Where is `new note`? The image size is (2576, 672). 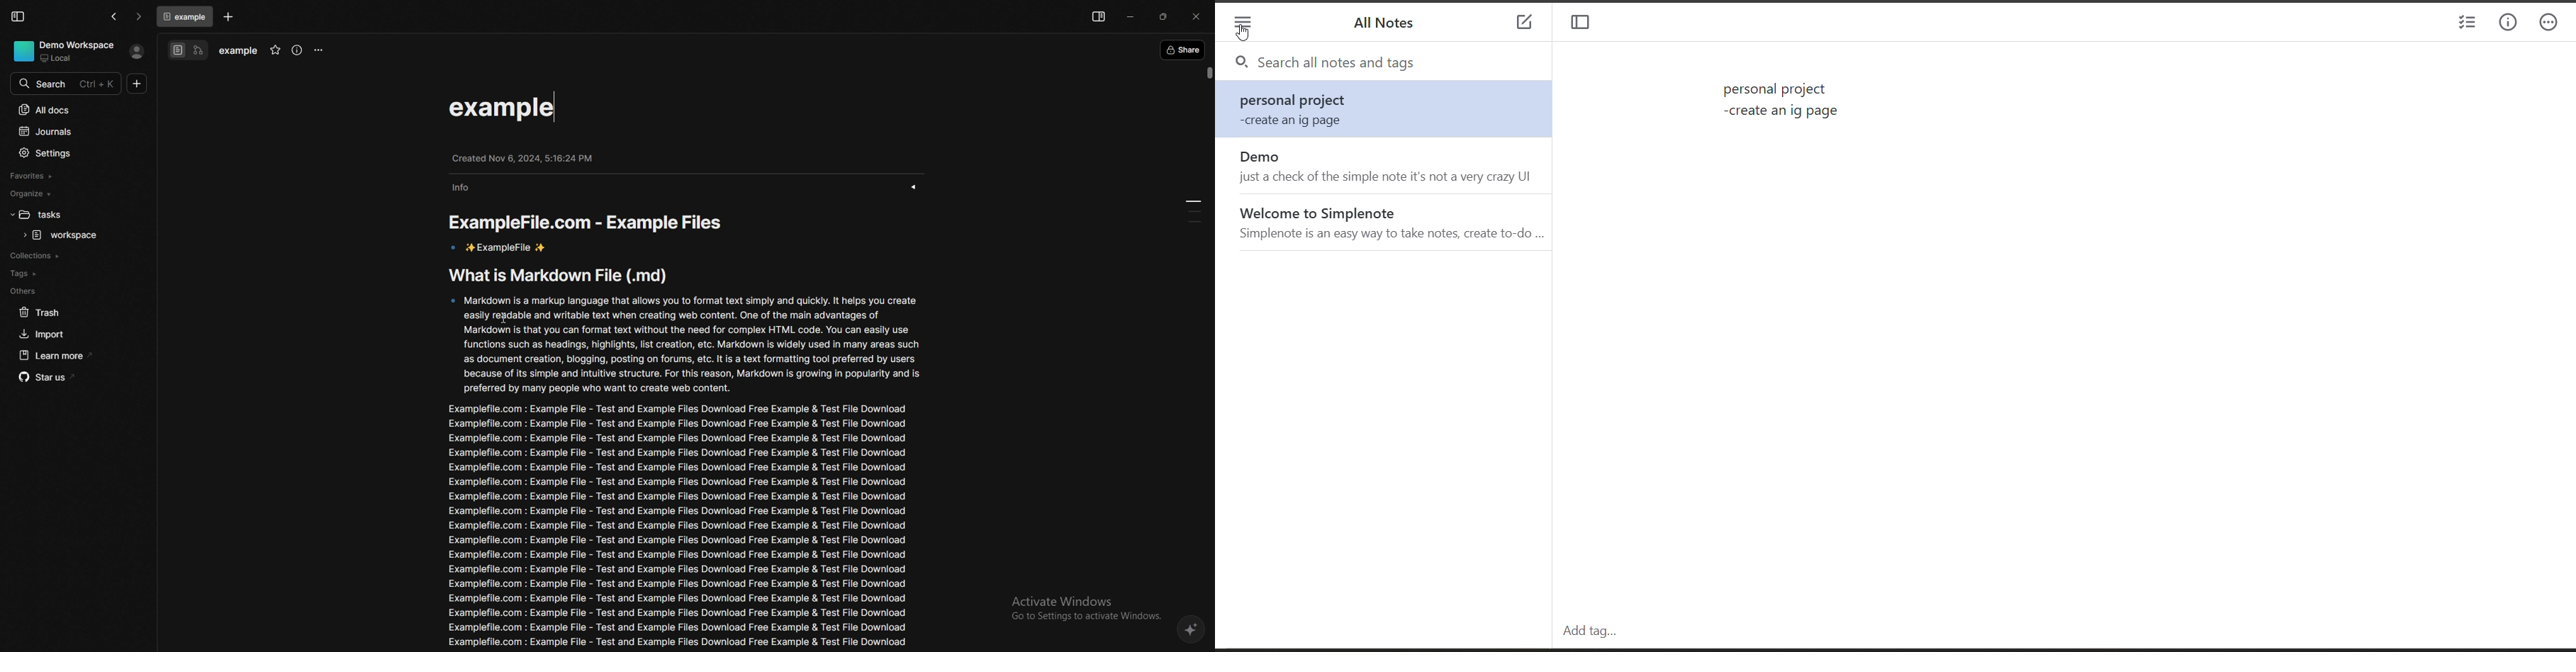 new note is located at coordinates (1524, 24).